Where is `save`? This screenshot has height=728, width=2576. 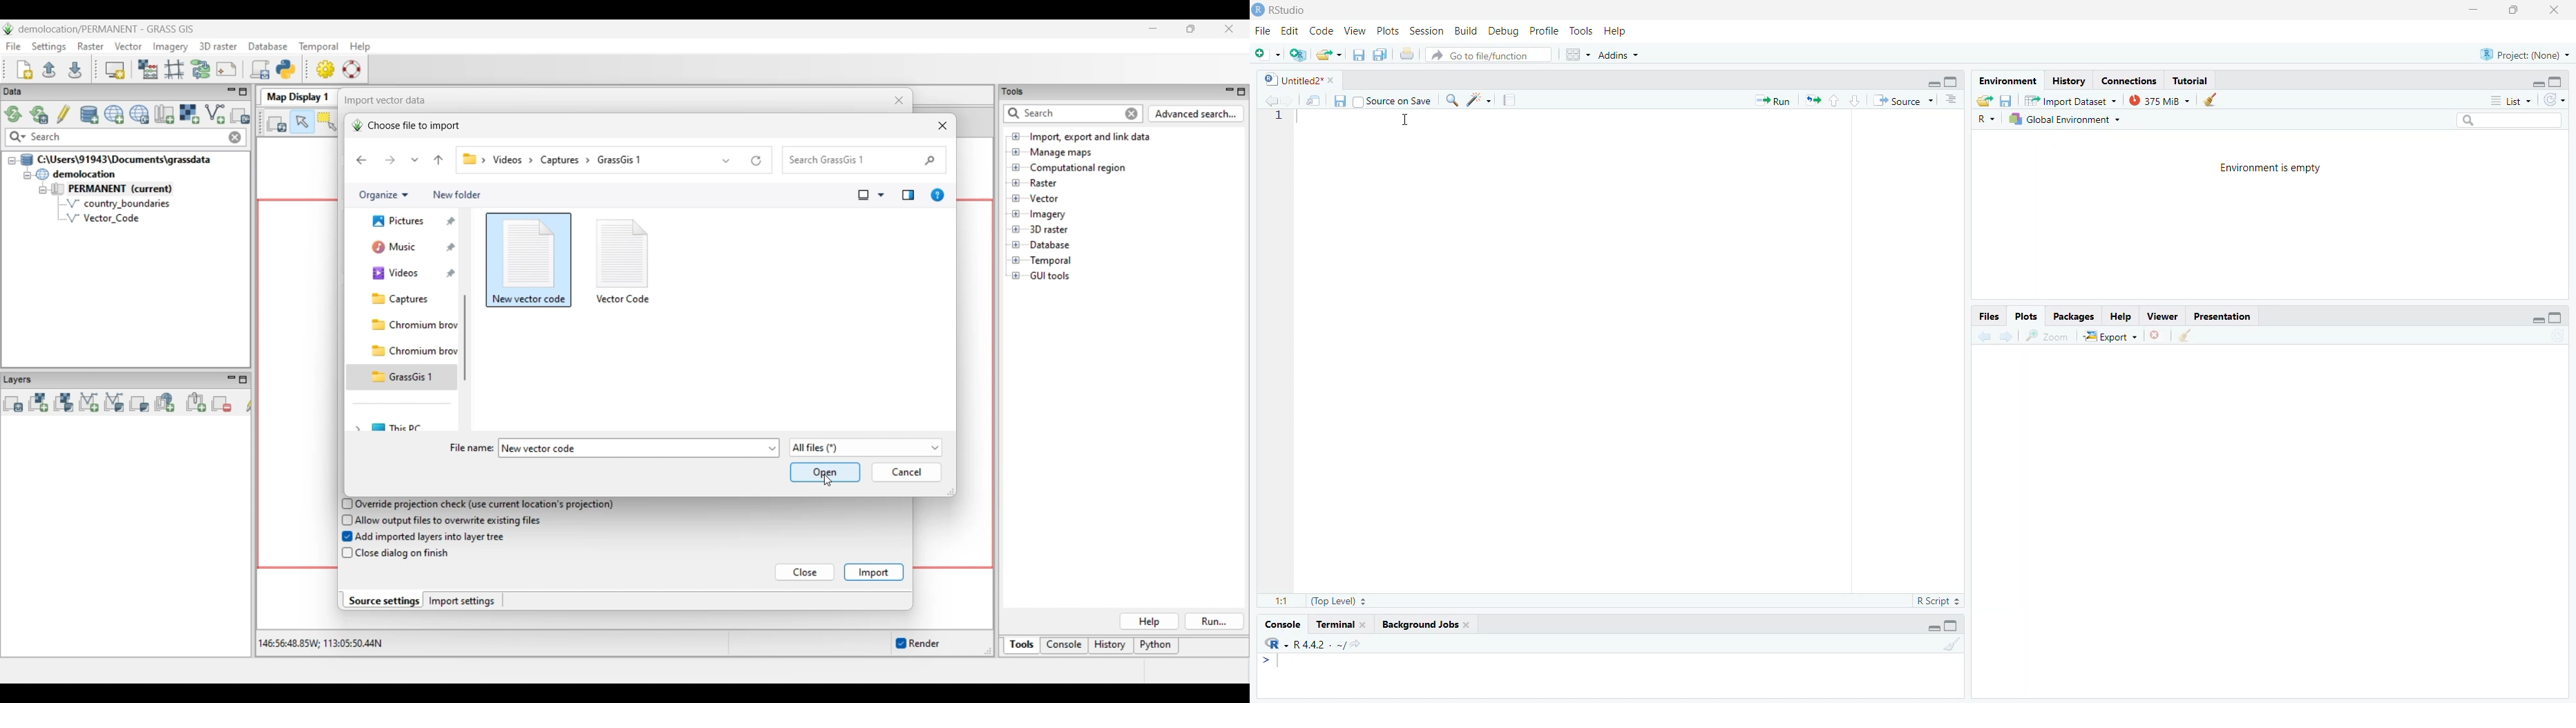
save is located at coordinates (2007, 100).